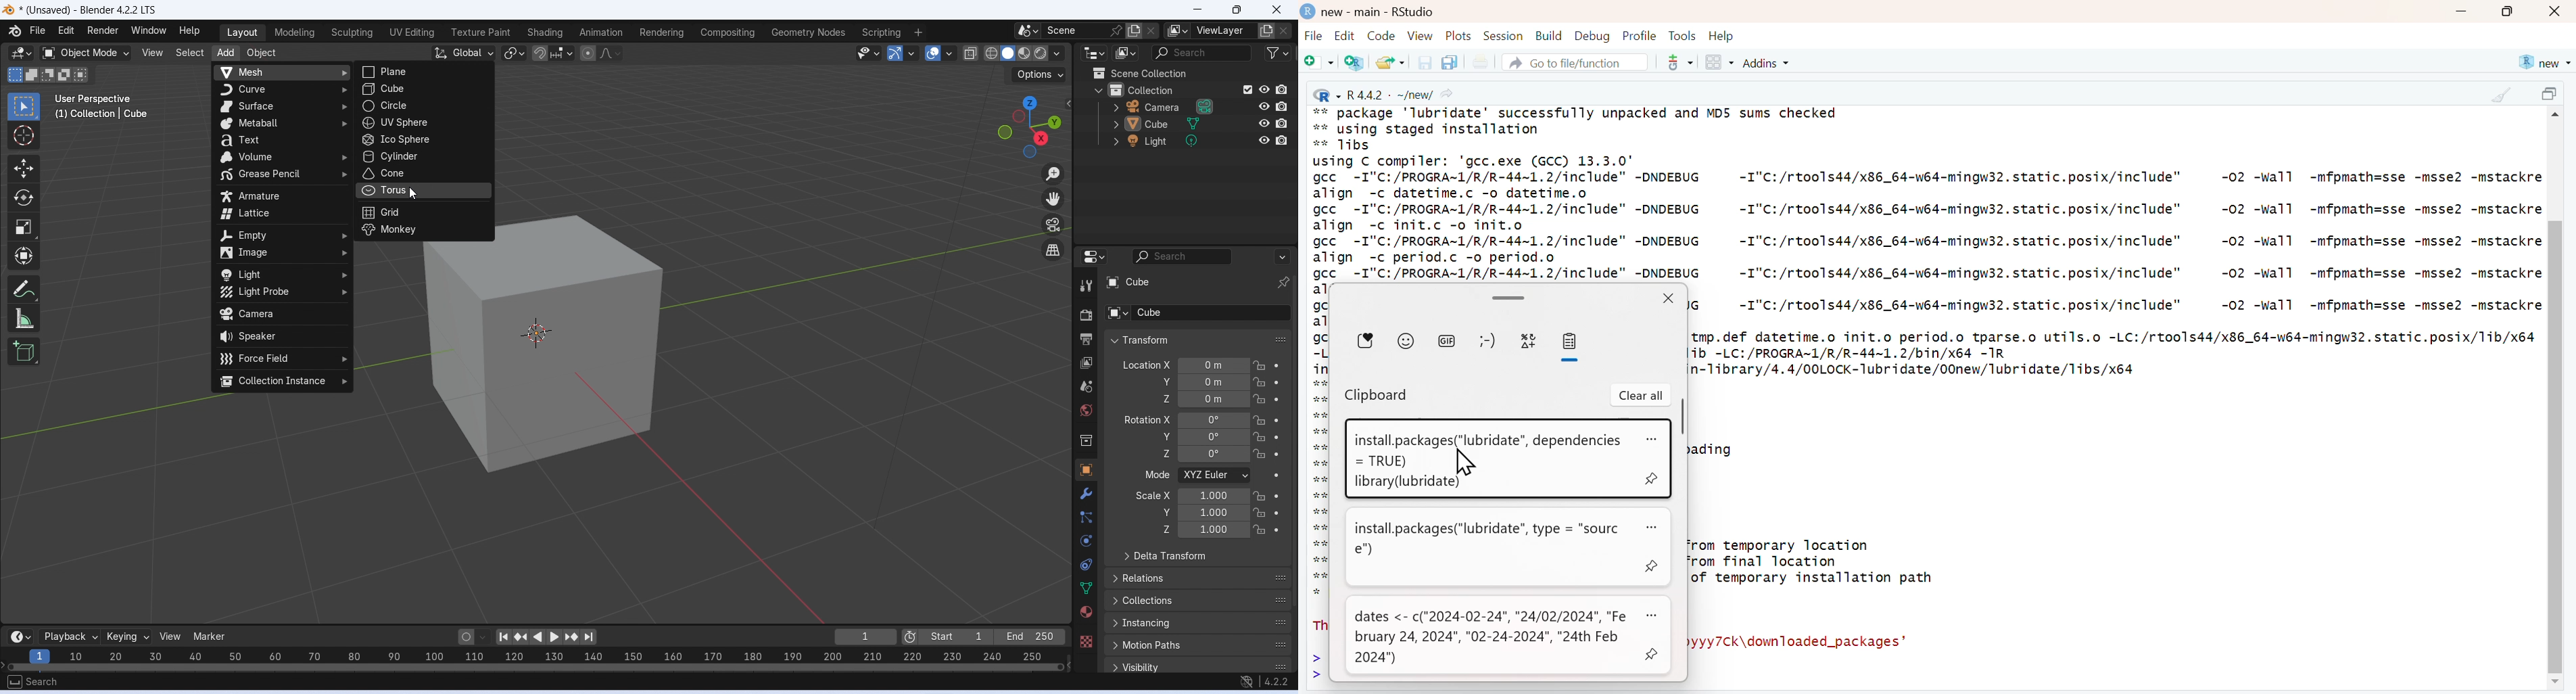  Describe the element at coordinates (1191, 89) in the screenshot. I see `Collection layer` at that location.